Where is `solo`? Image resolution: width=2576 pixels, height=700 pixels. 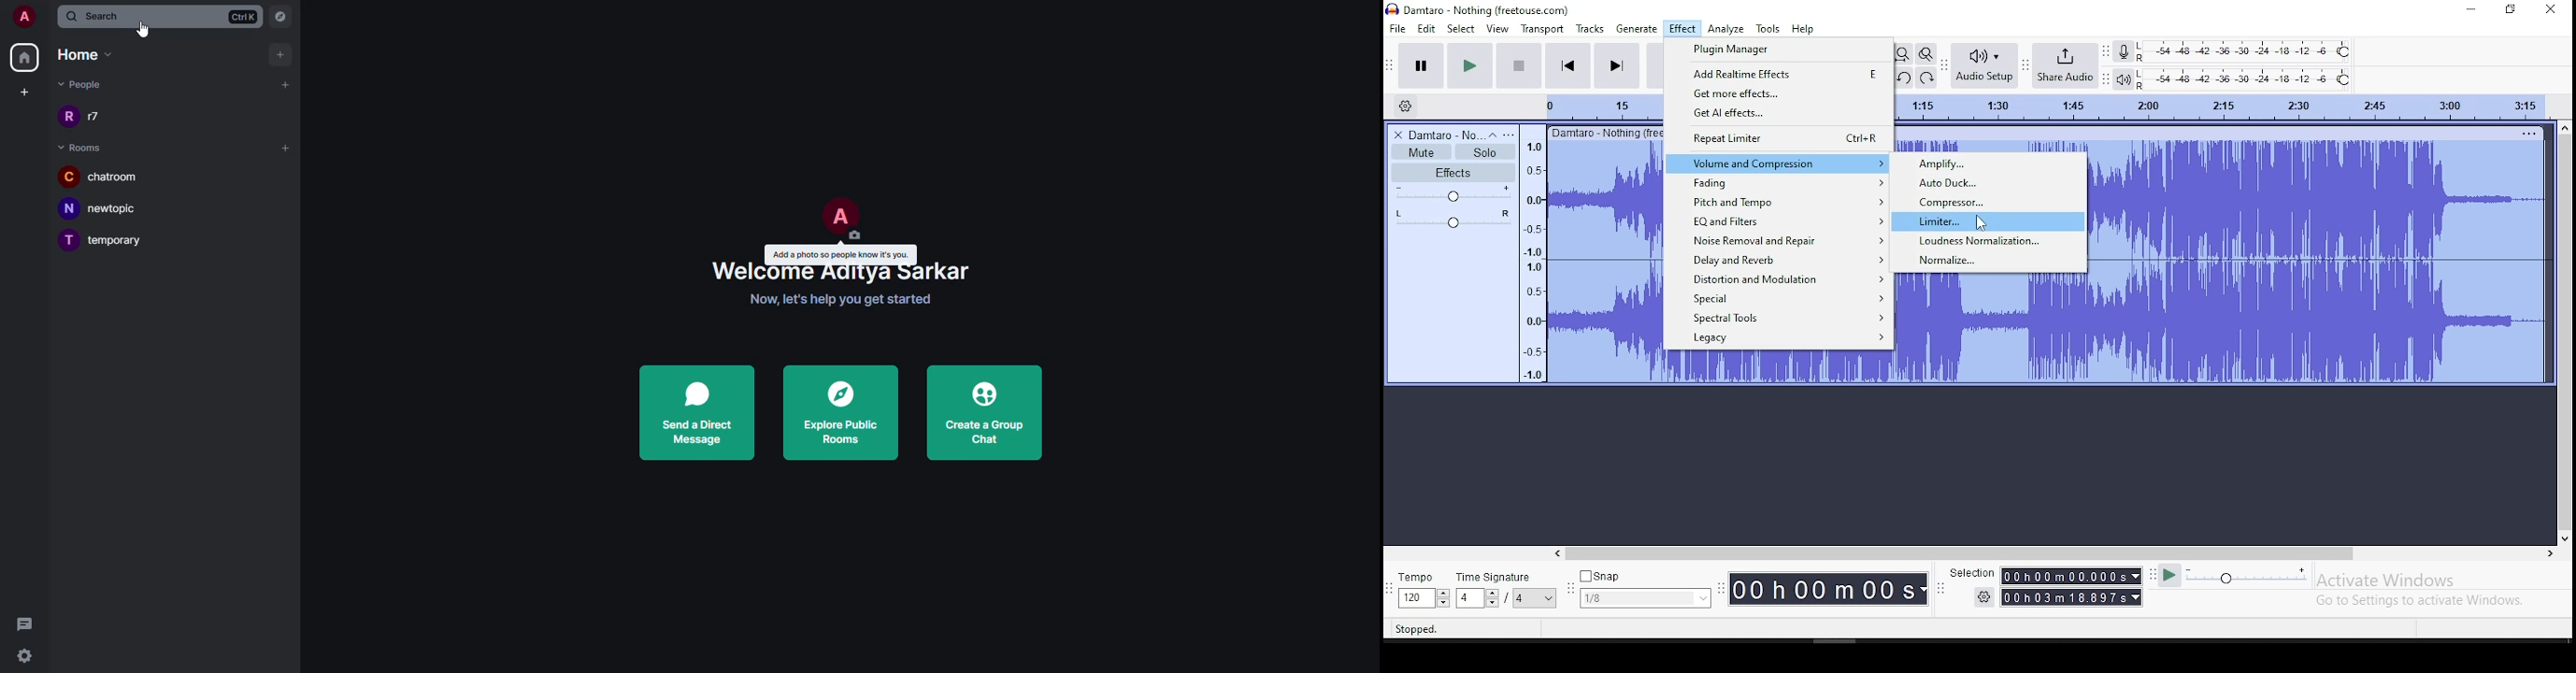 solo is located at coordinates (1485, 152).